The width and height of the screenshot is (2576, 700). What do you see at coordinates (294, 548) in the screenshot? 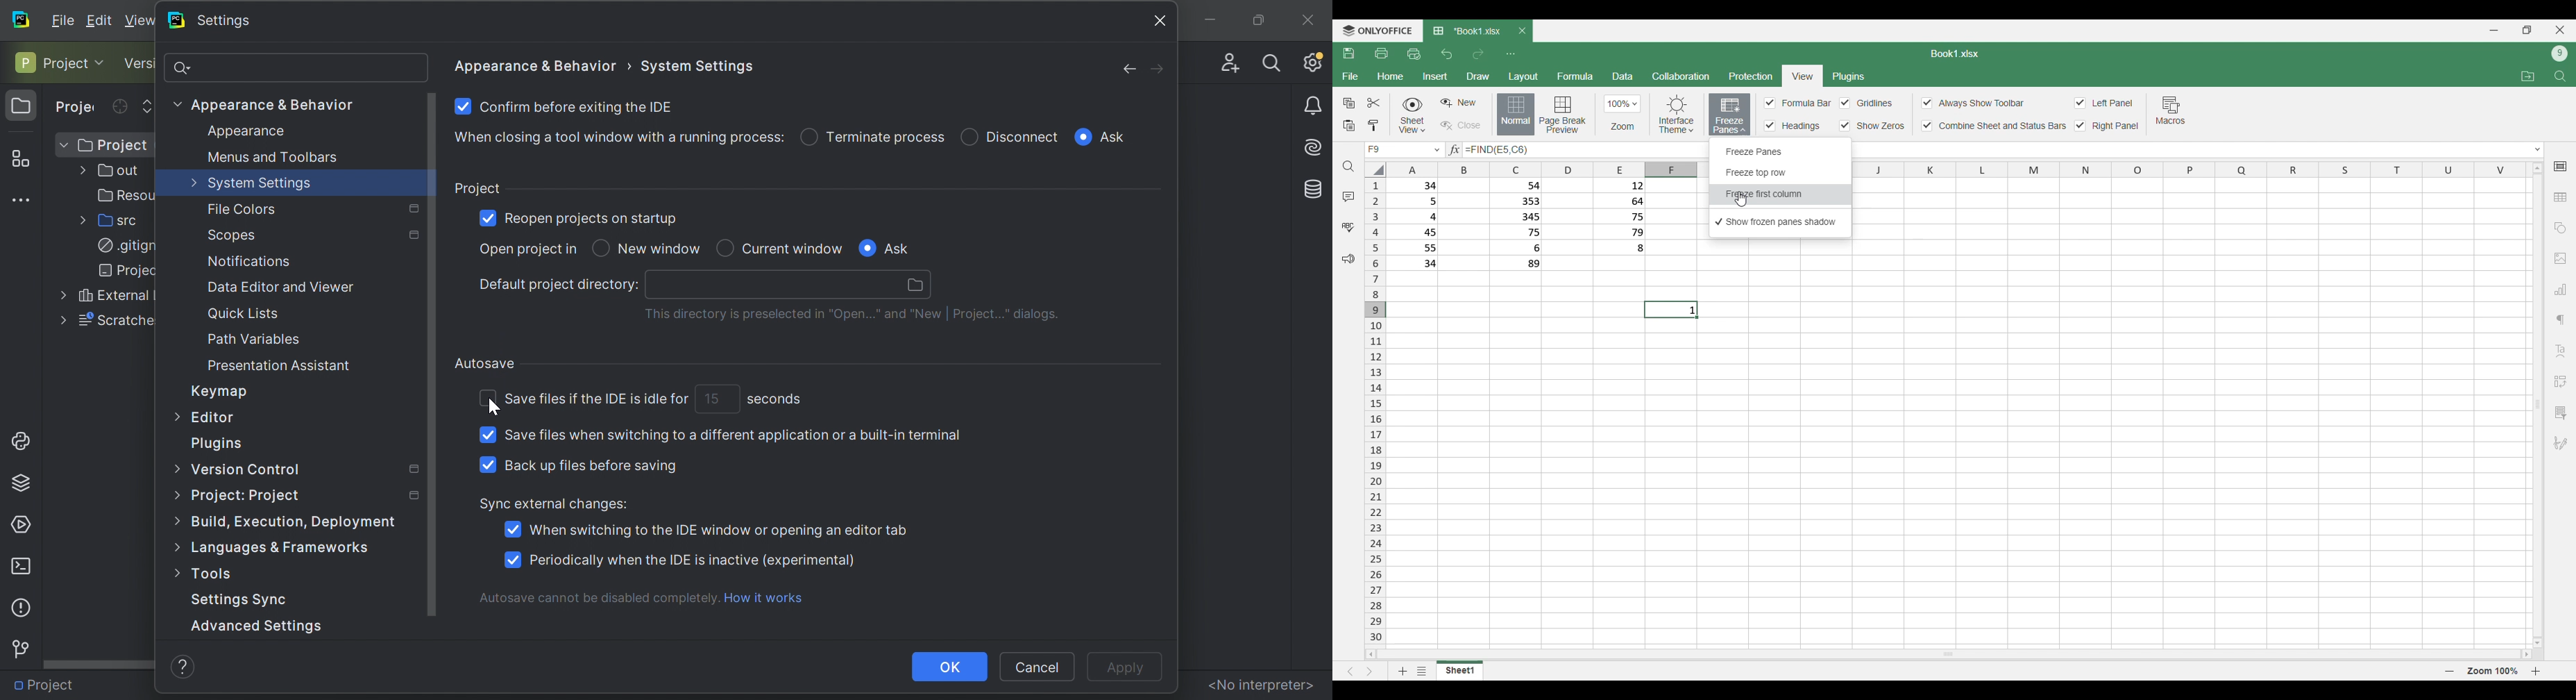
I see `Language & fireworks` at bounding box center [294, 548].